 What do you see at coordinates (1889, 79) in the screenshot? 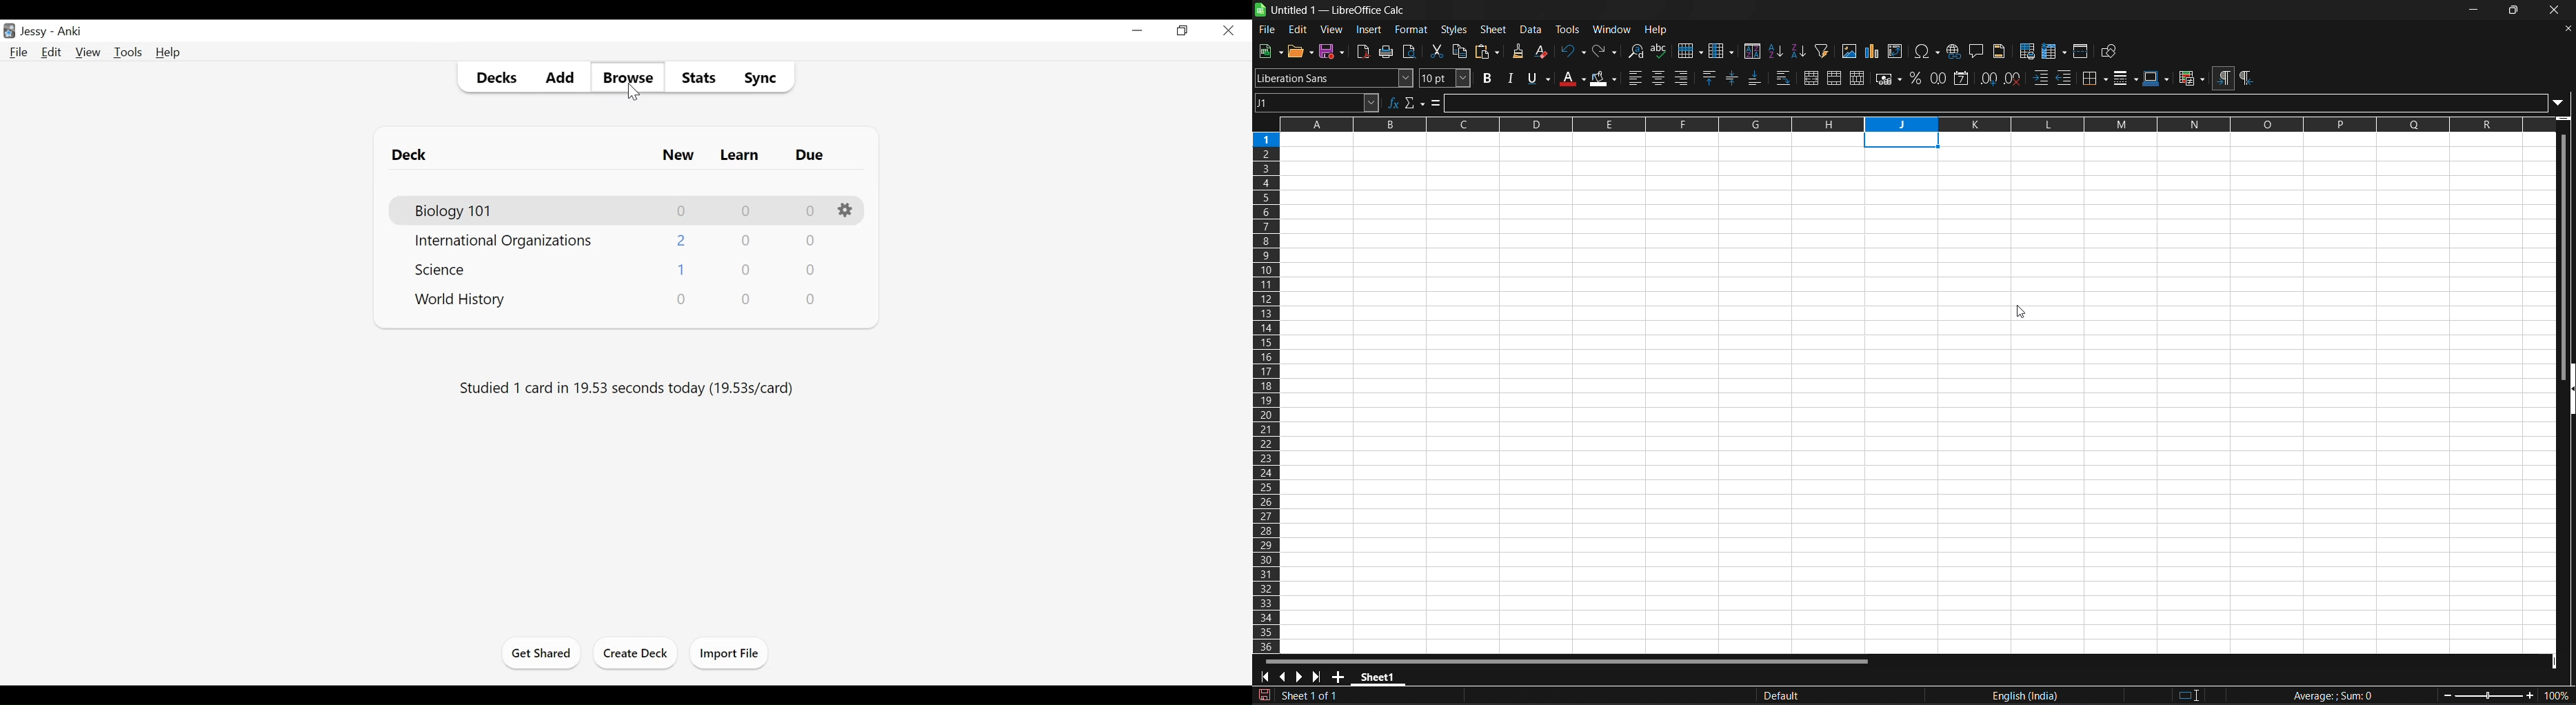
I see `format as currency` at bounding box center [1889, 79].